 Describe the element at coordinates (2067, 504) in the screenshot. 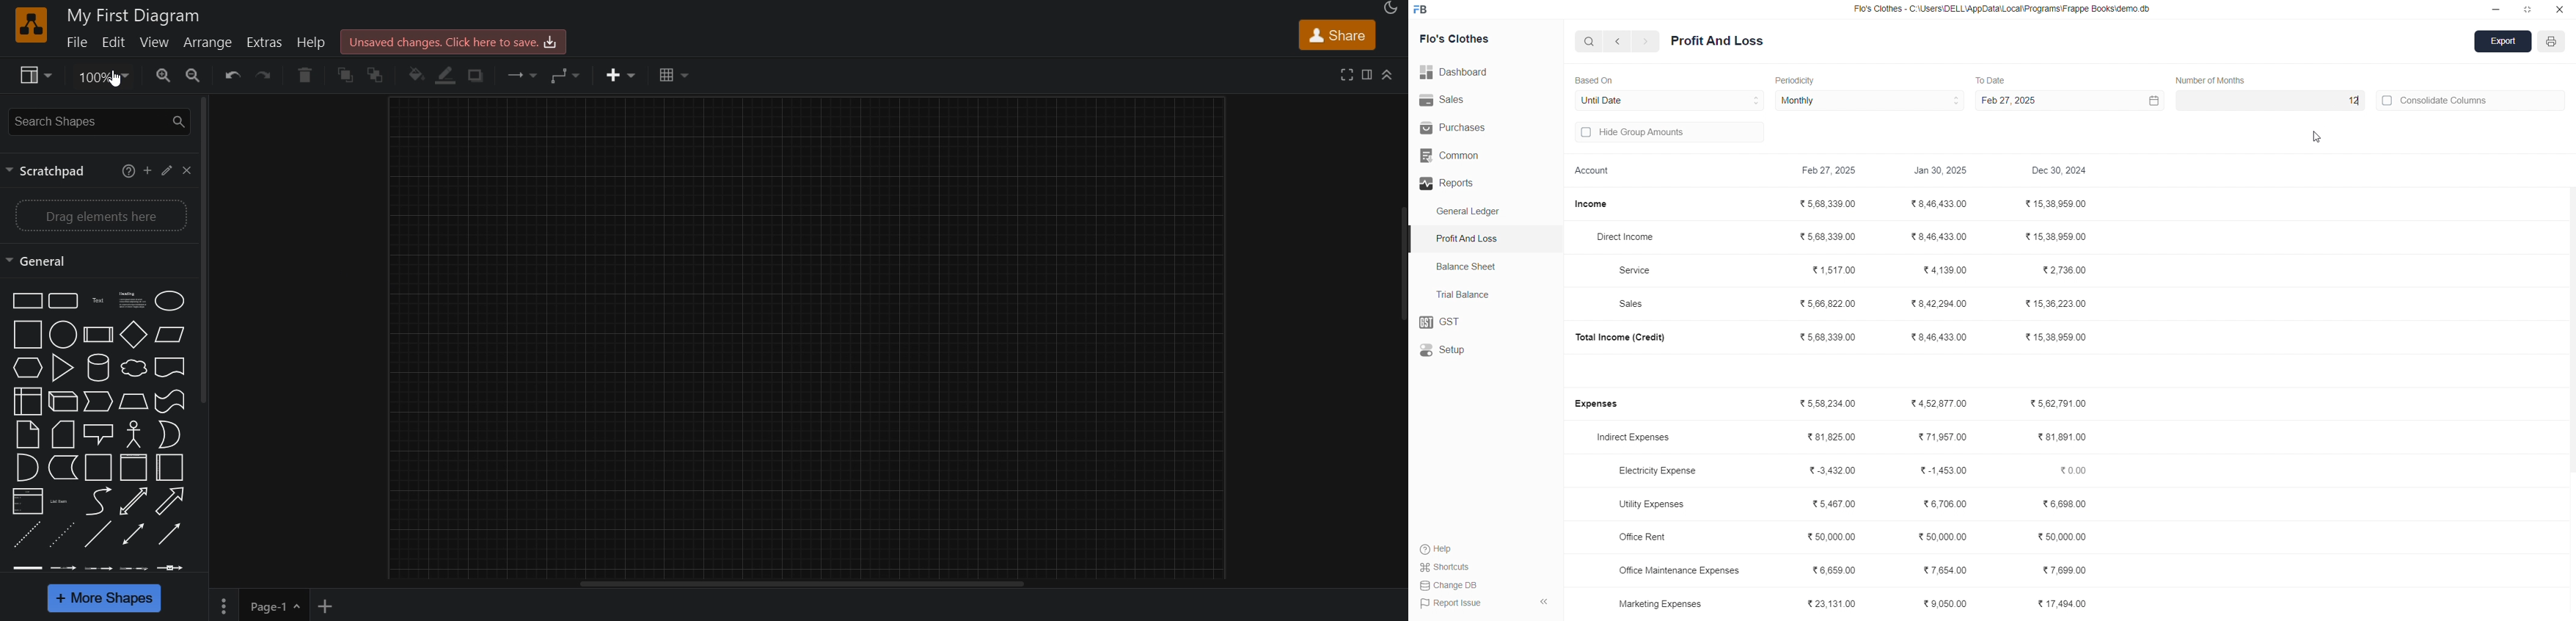

I see `₹6,608.00` at that location.